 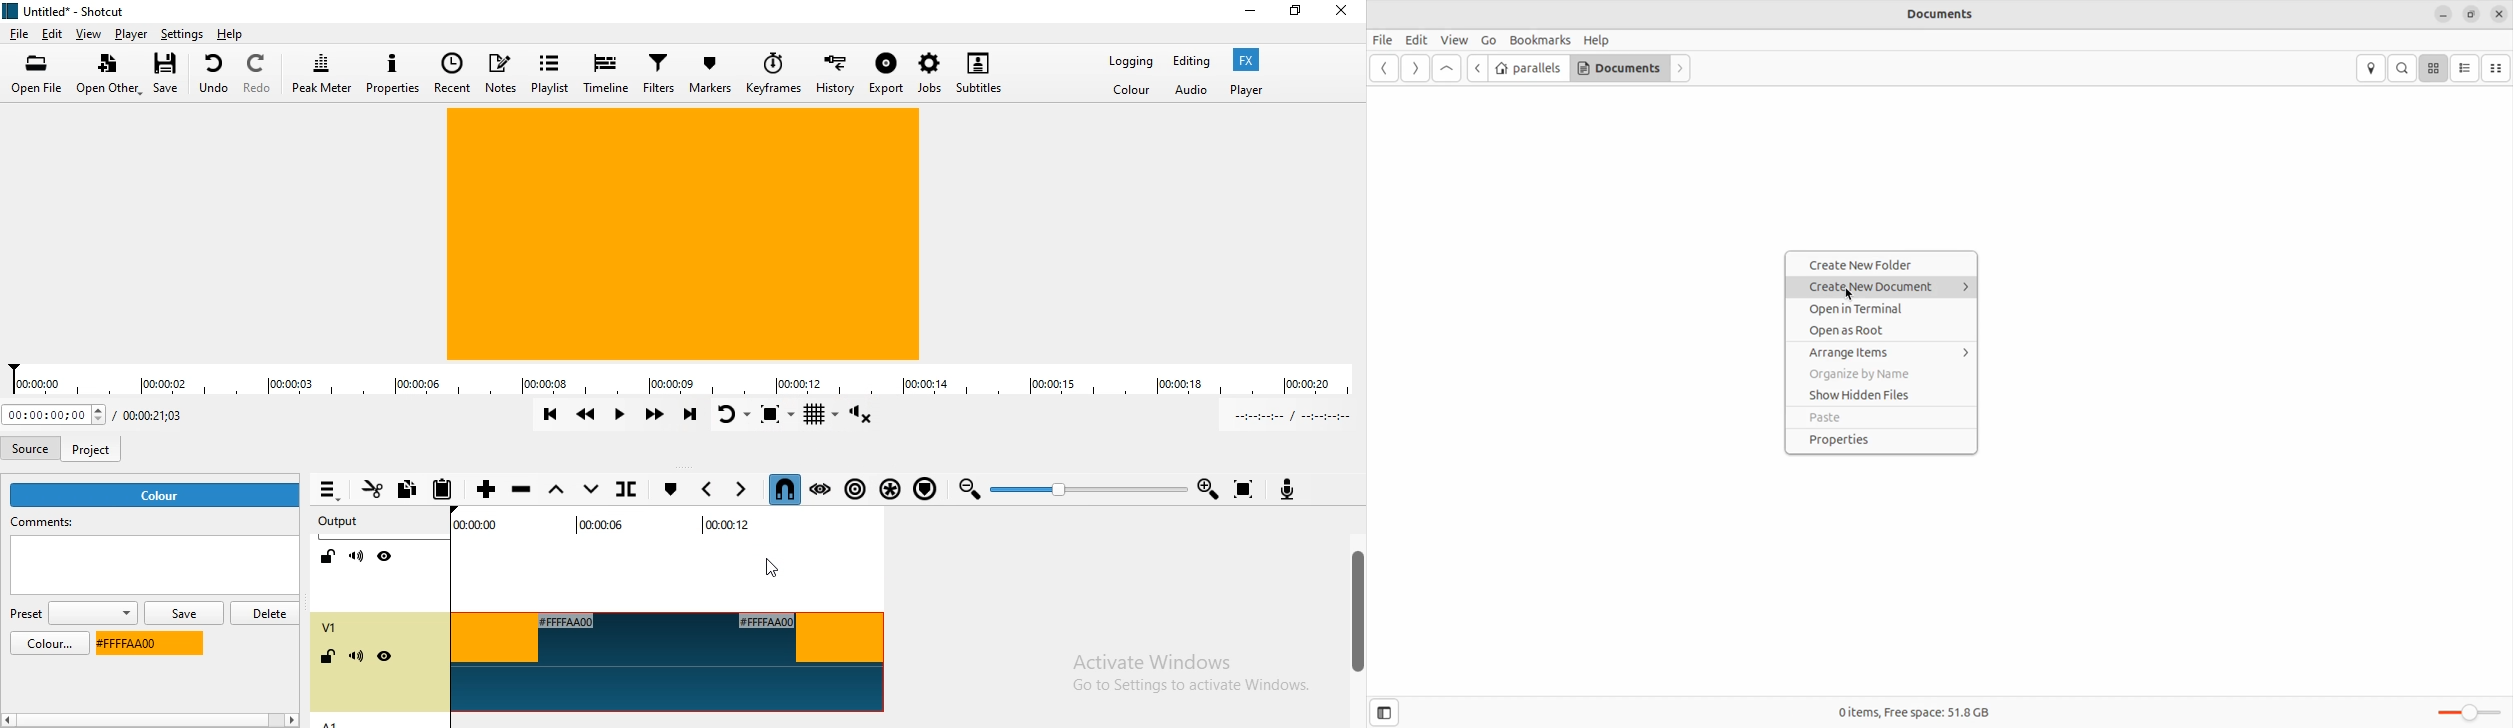 I want to click on Paste , so click(x=448, y=490).